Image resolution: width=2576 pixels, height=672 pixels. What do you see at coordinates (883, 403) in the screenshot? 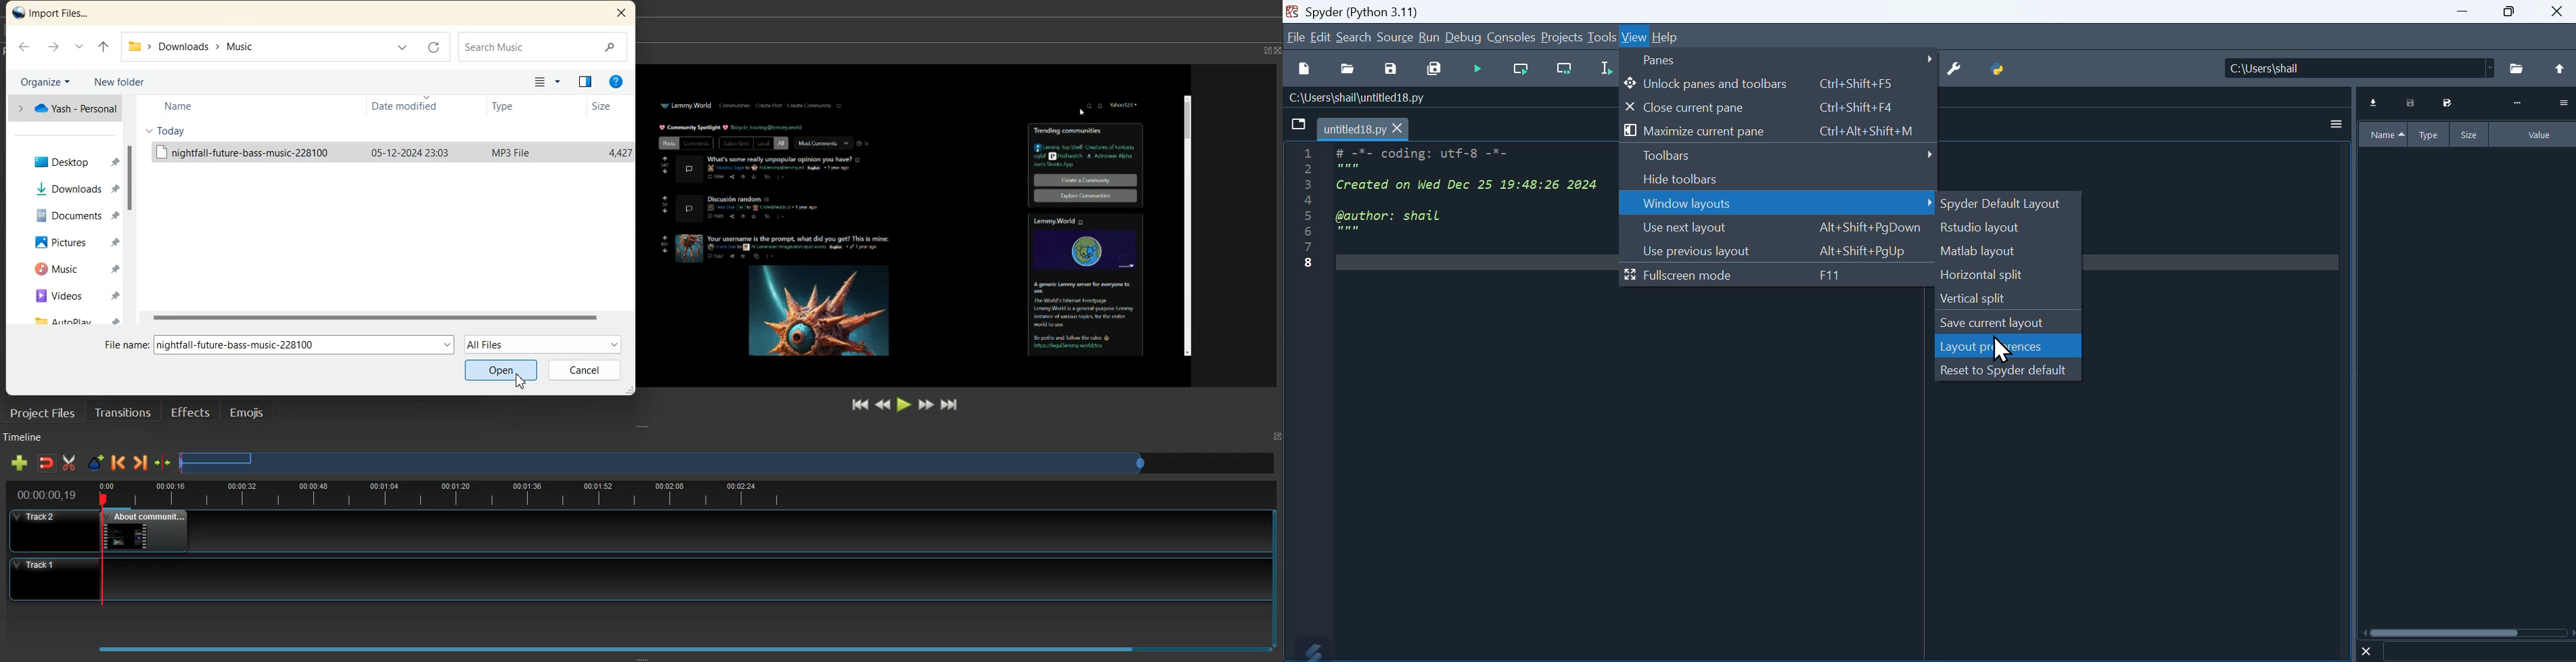
I see `Rewind` at bounding box center [883, 403].